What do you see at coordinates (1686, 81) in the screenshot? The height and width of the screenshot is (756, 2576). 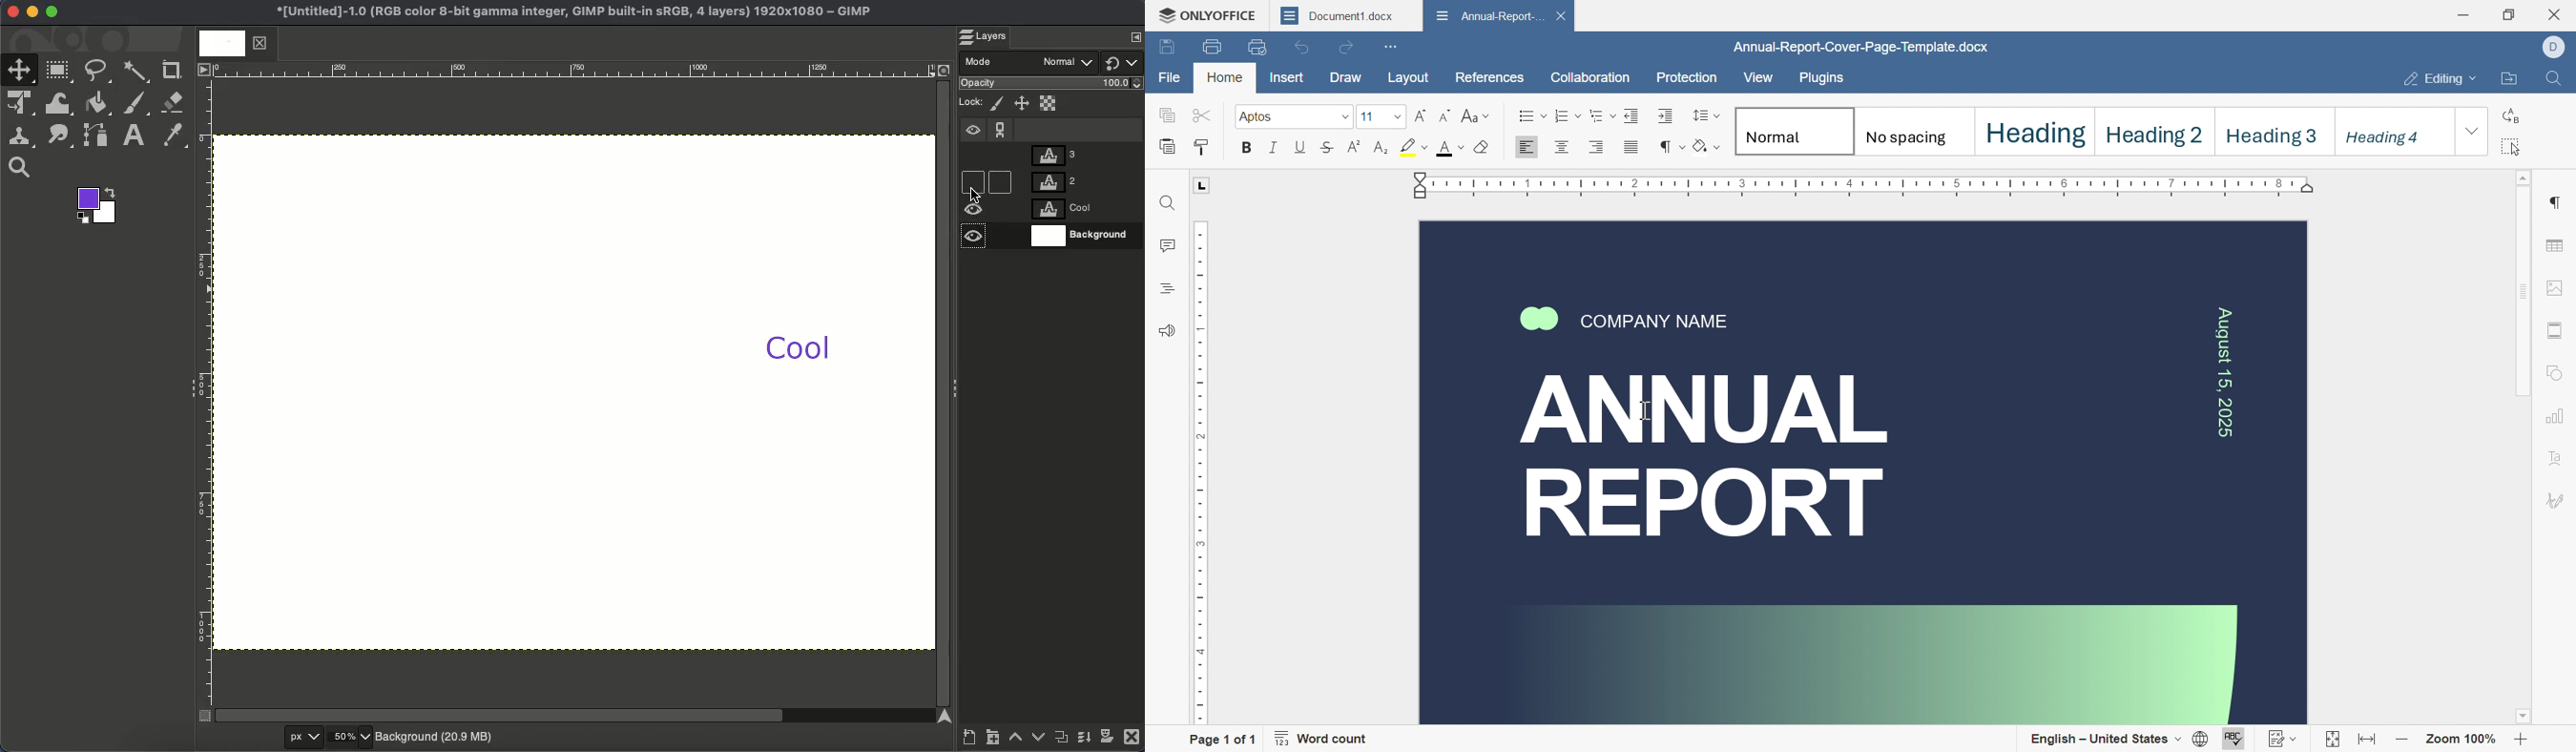 I see `protection` at bounding box center [1686, 81].